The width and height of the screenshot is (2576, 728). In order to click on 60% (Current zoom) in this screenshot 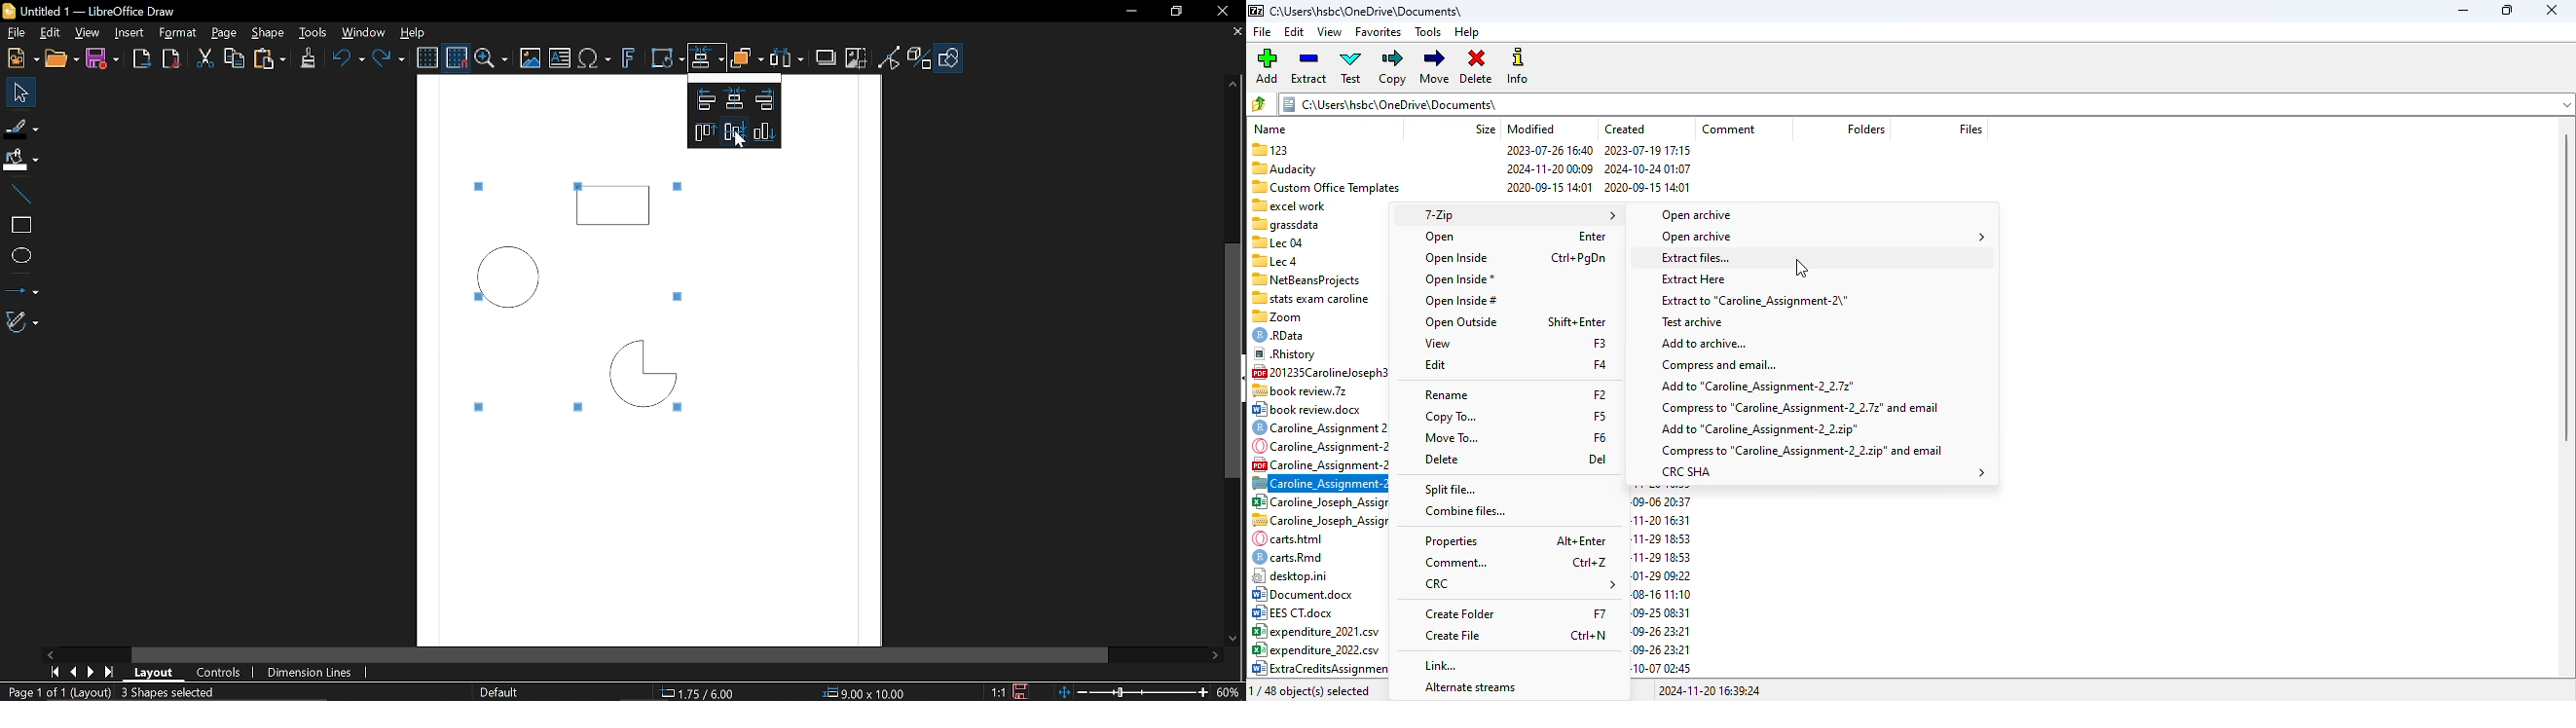, I will do `click(1228, 691)`.